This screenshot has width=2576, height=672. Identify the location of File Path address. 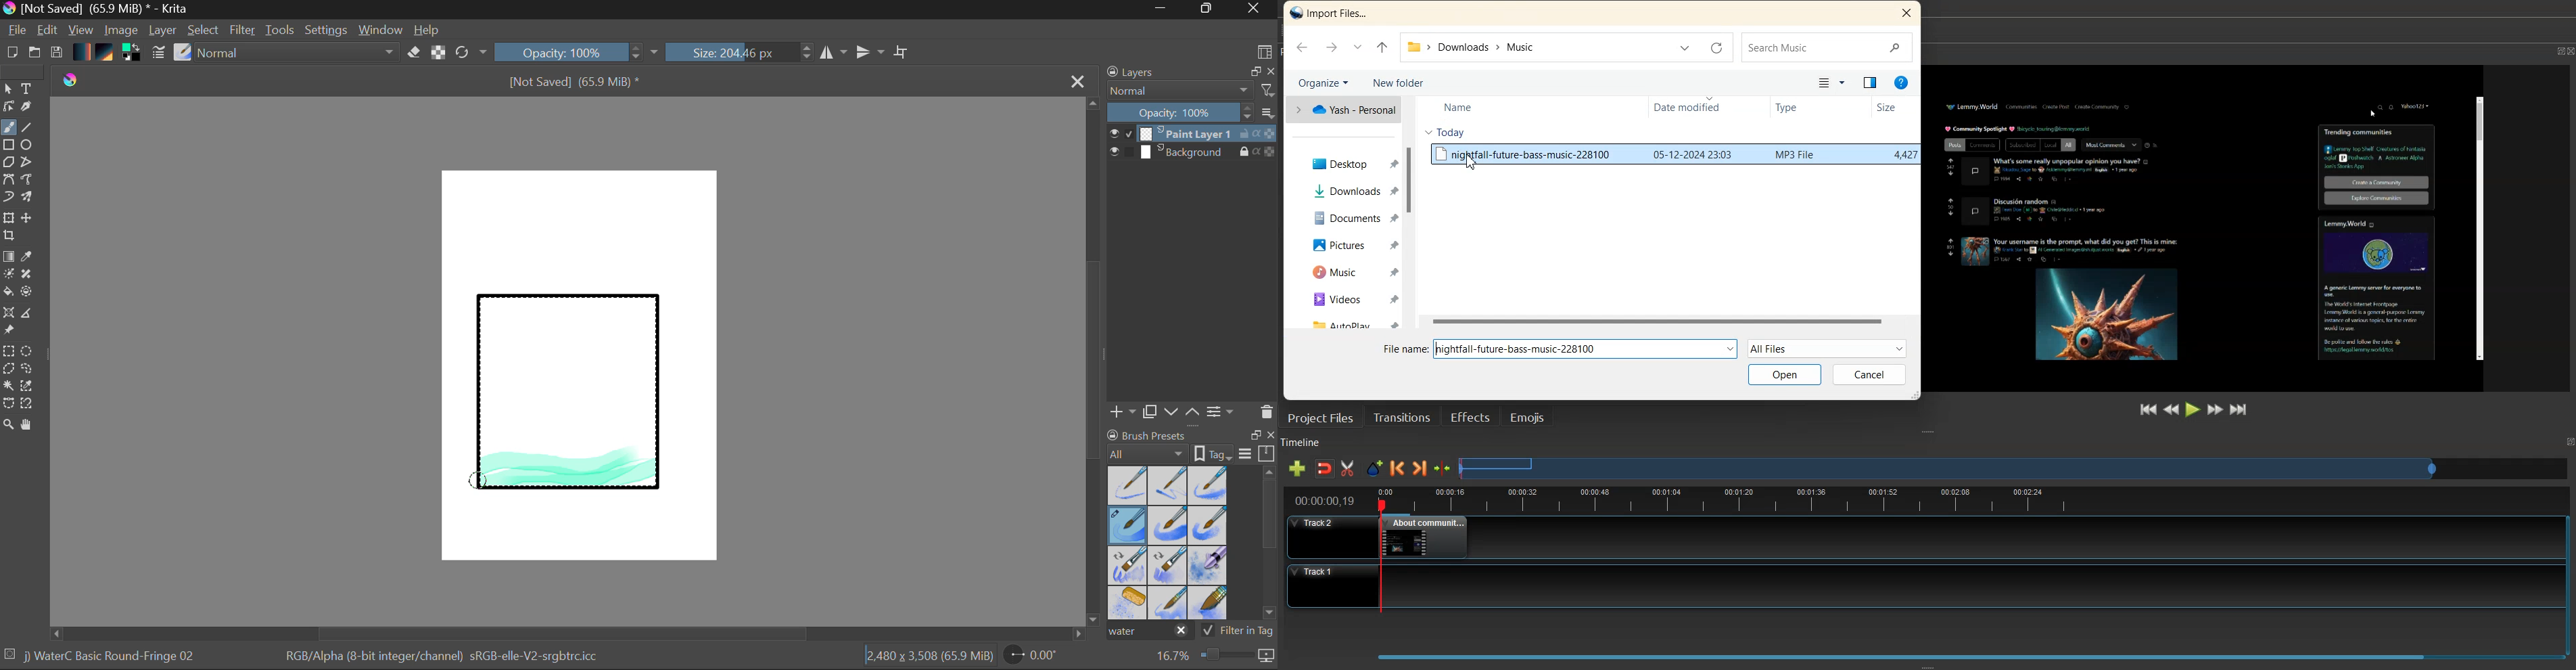
(1476, 47).